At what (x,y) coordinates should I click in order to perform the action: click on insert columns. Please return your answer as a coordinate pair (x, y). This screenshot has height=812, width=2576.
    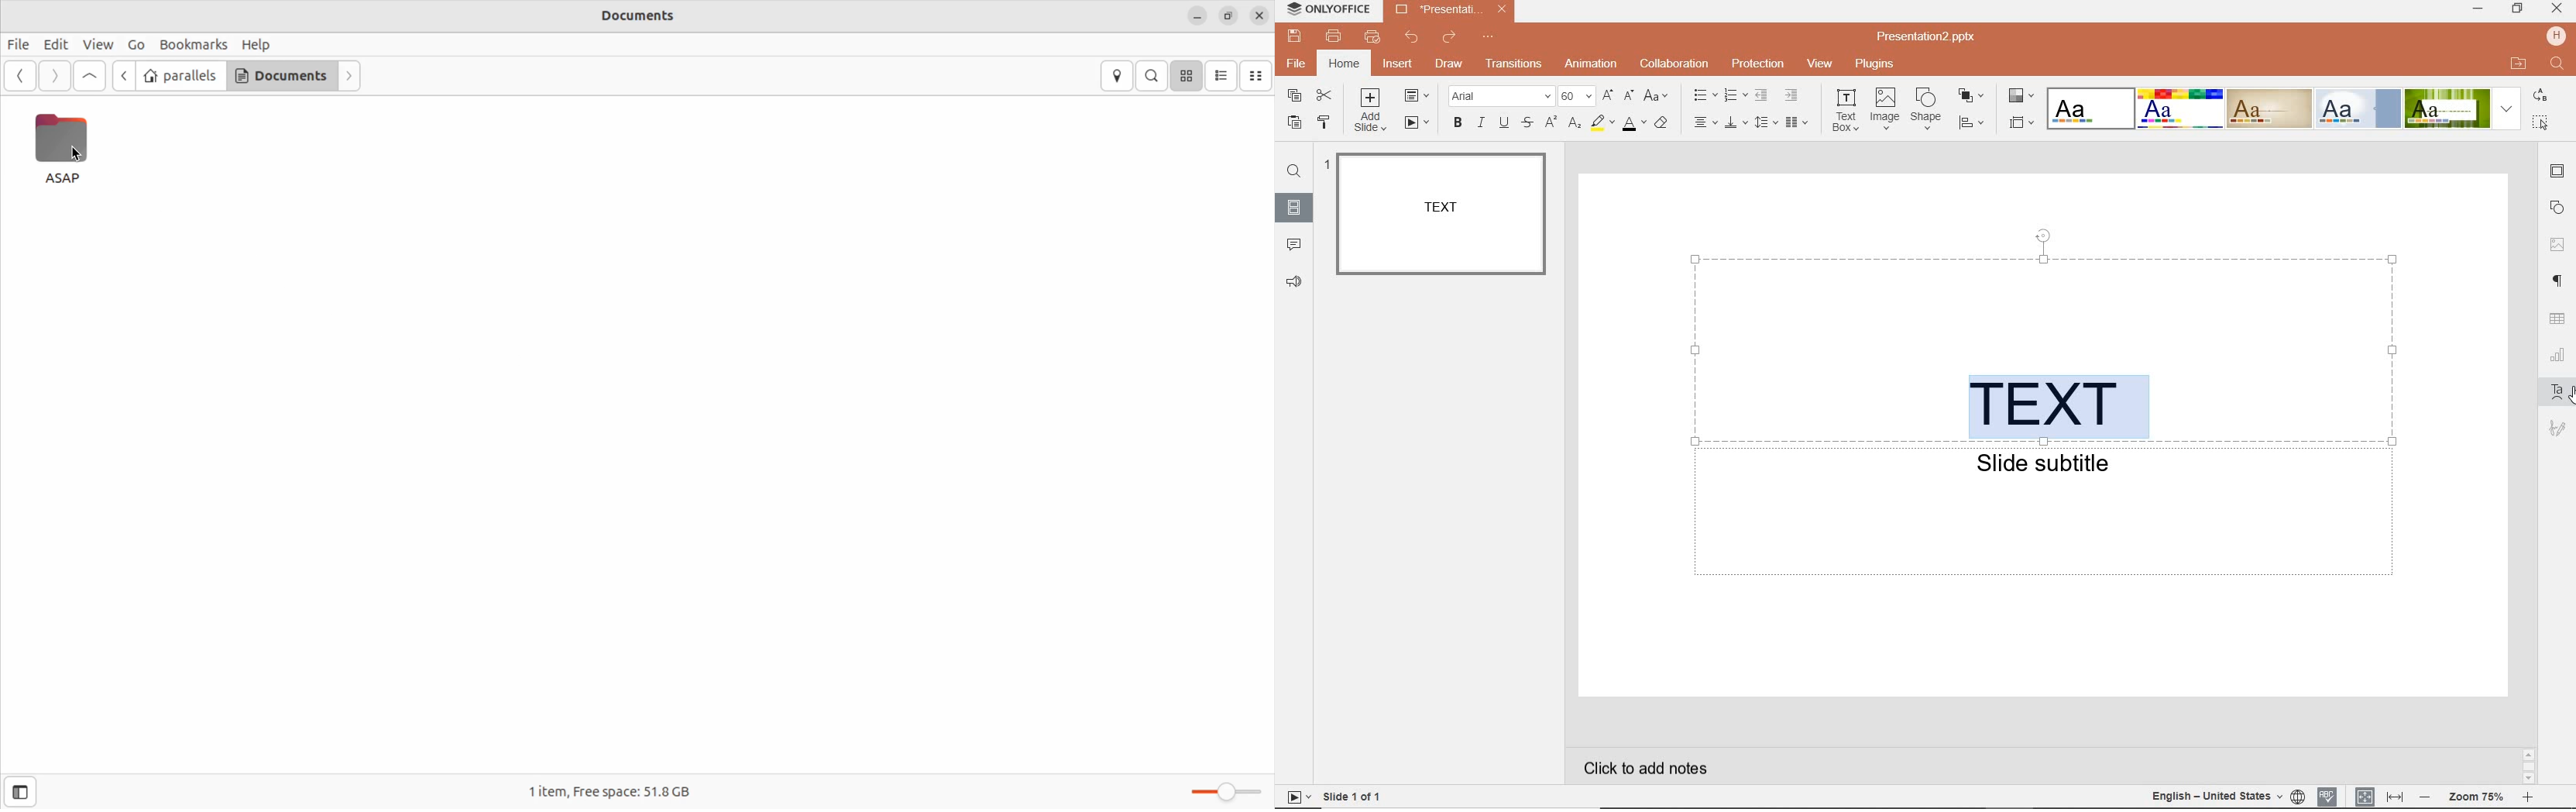
    Looking at the image, I should click on (1798, 122).